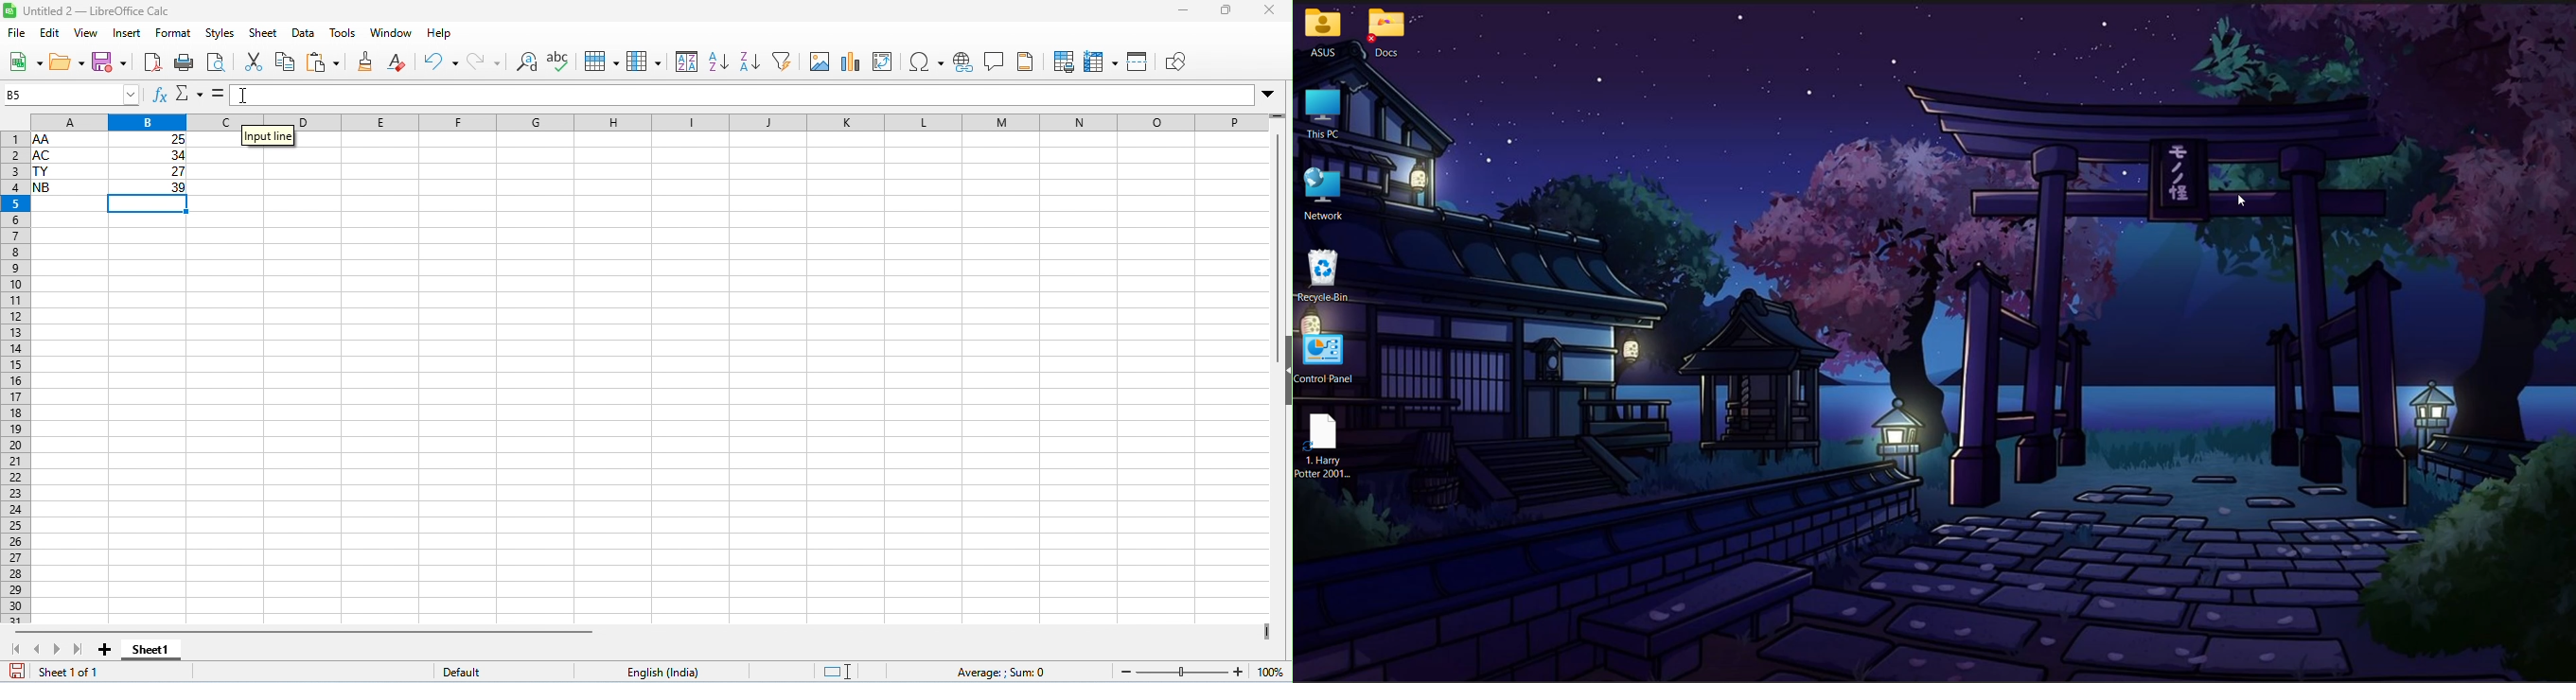 Image resolution: width=2576 pixels, height=700 pixels. I want to click on hide, so click(1284, 369).